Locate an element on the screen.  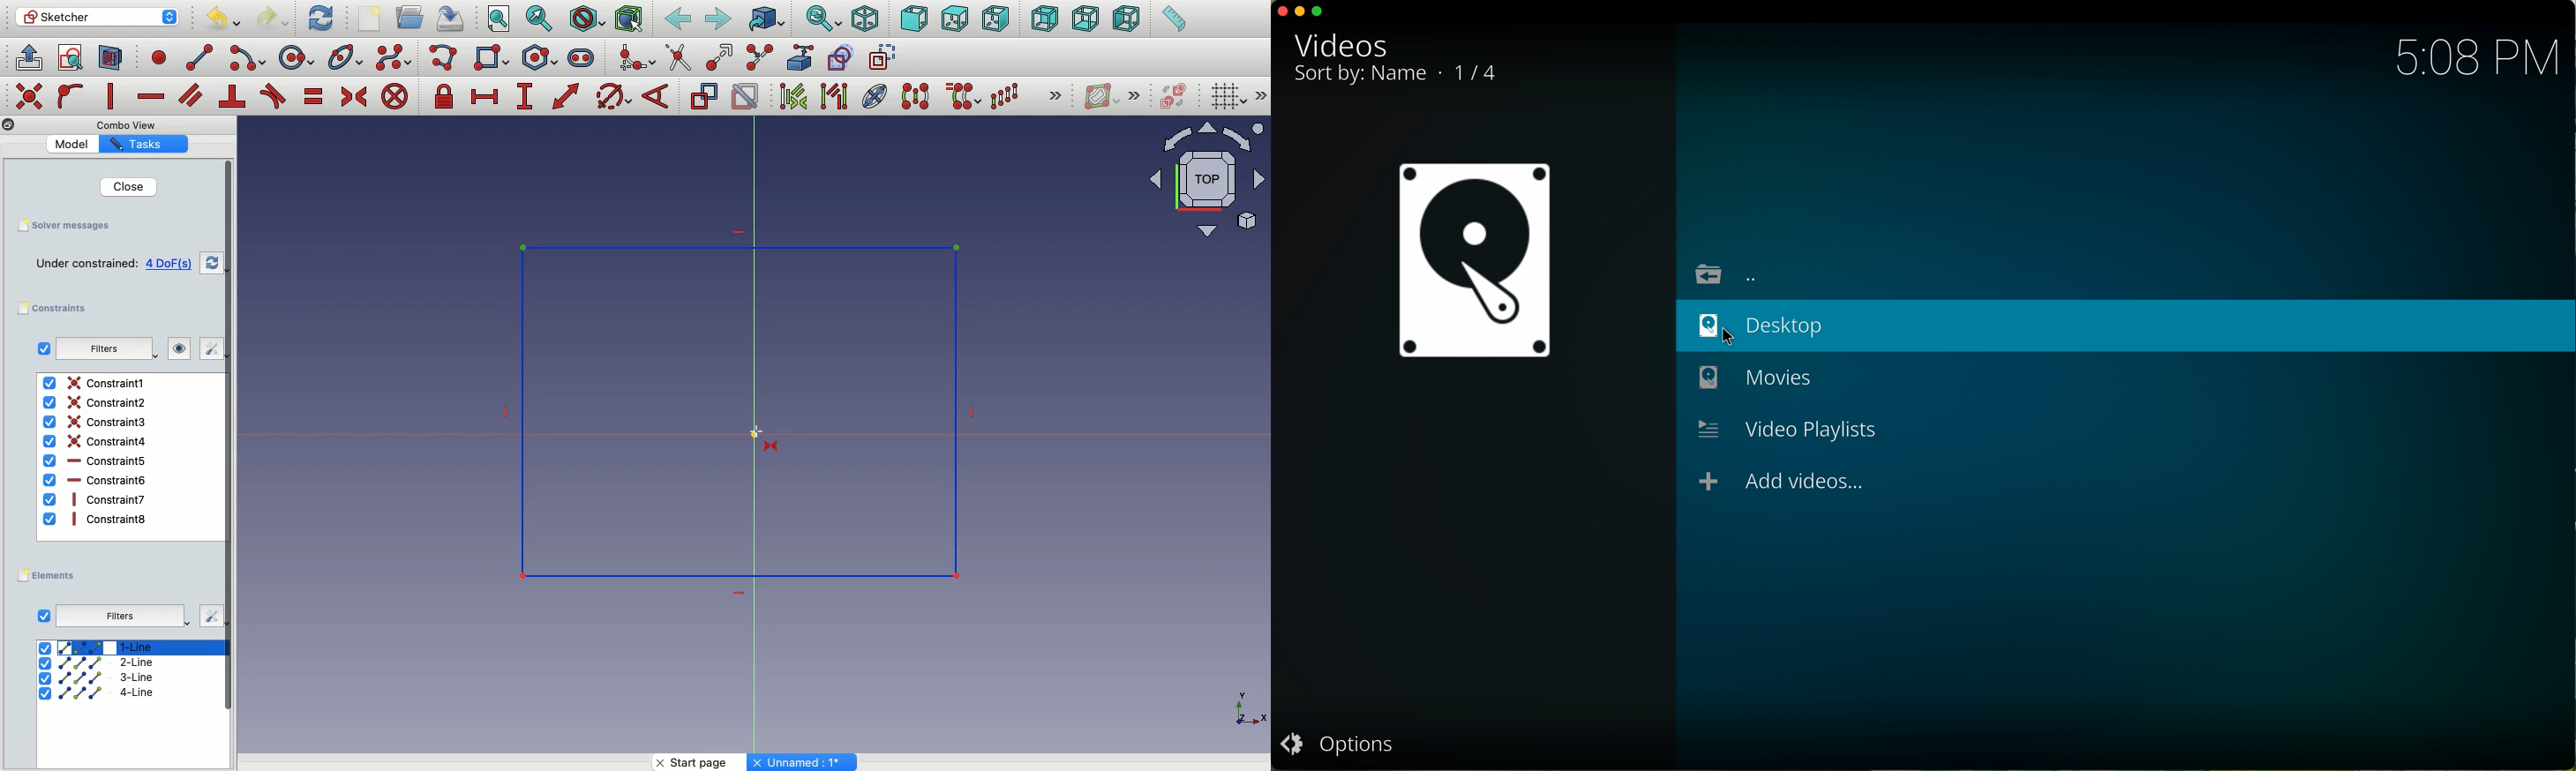
Checkbox is located at coordinates (44, 617).